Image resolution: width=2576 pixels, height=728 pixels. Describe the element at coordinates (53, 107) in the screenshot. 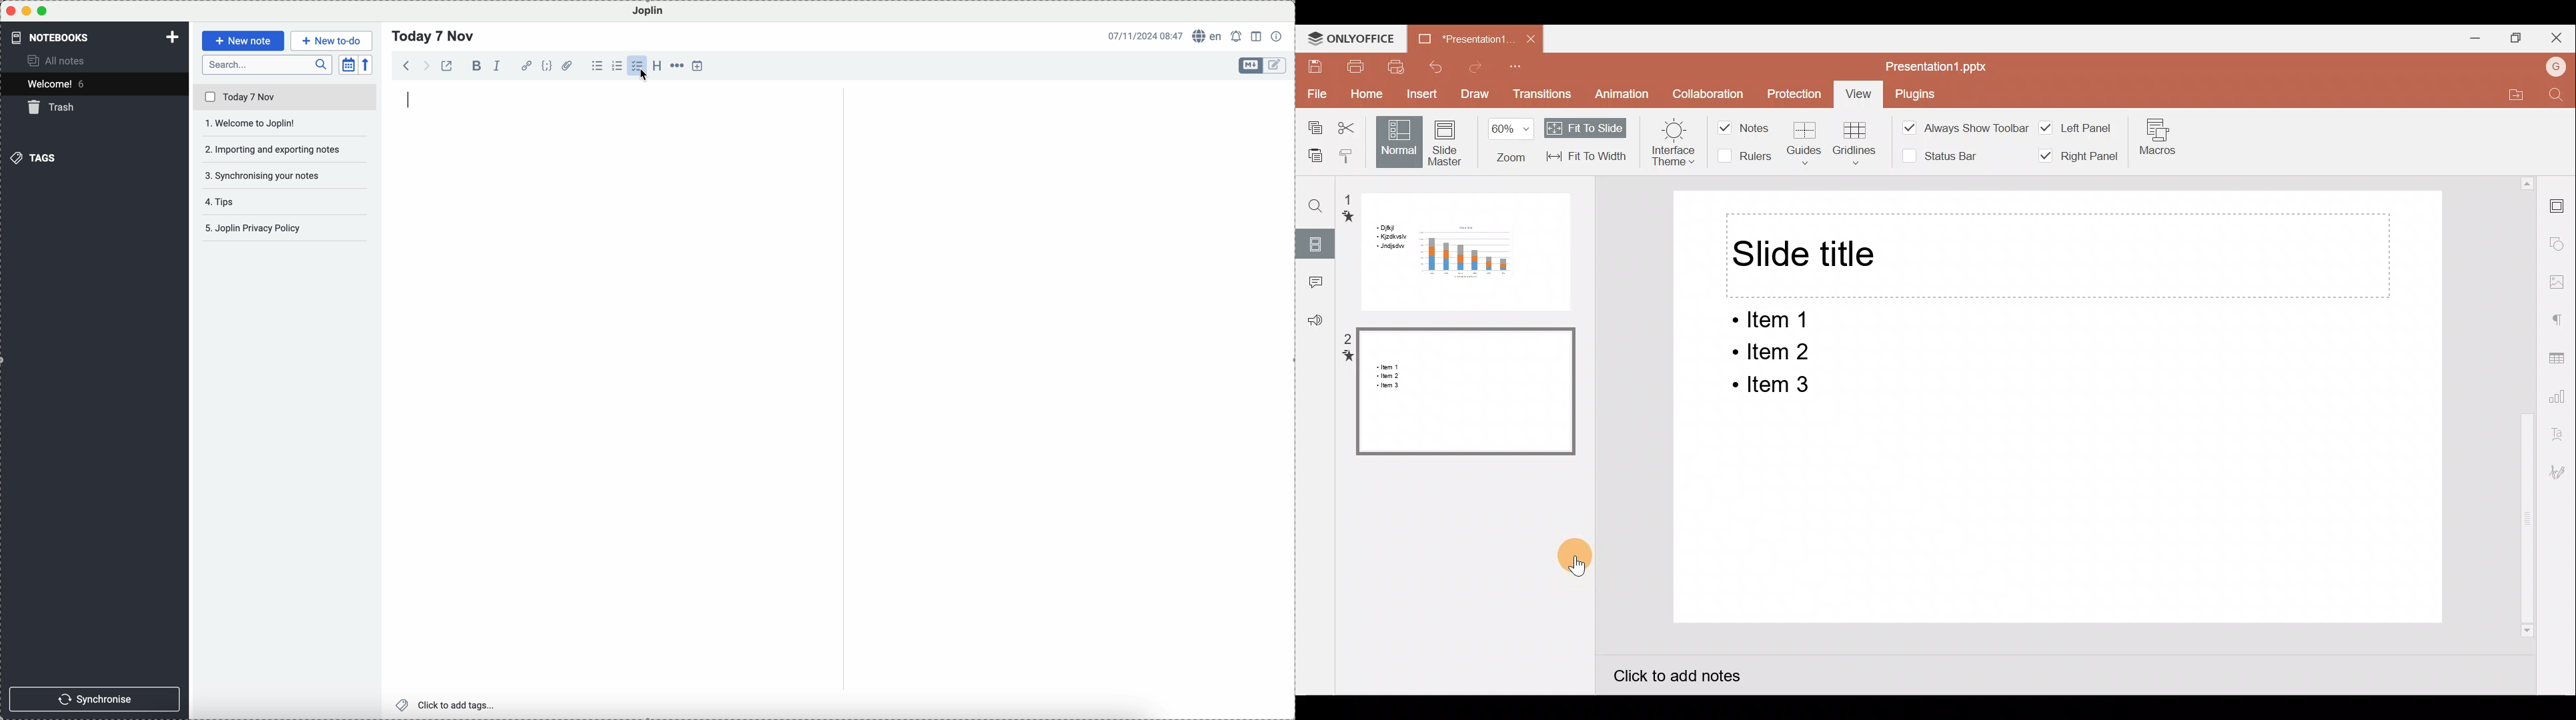

I see `trash` at that location.